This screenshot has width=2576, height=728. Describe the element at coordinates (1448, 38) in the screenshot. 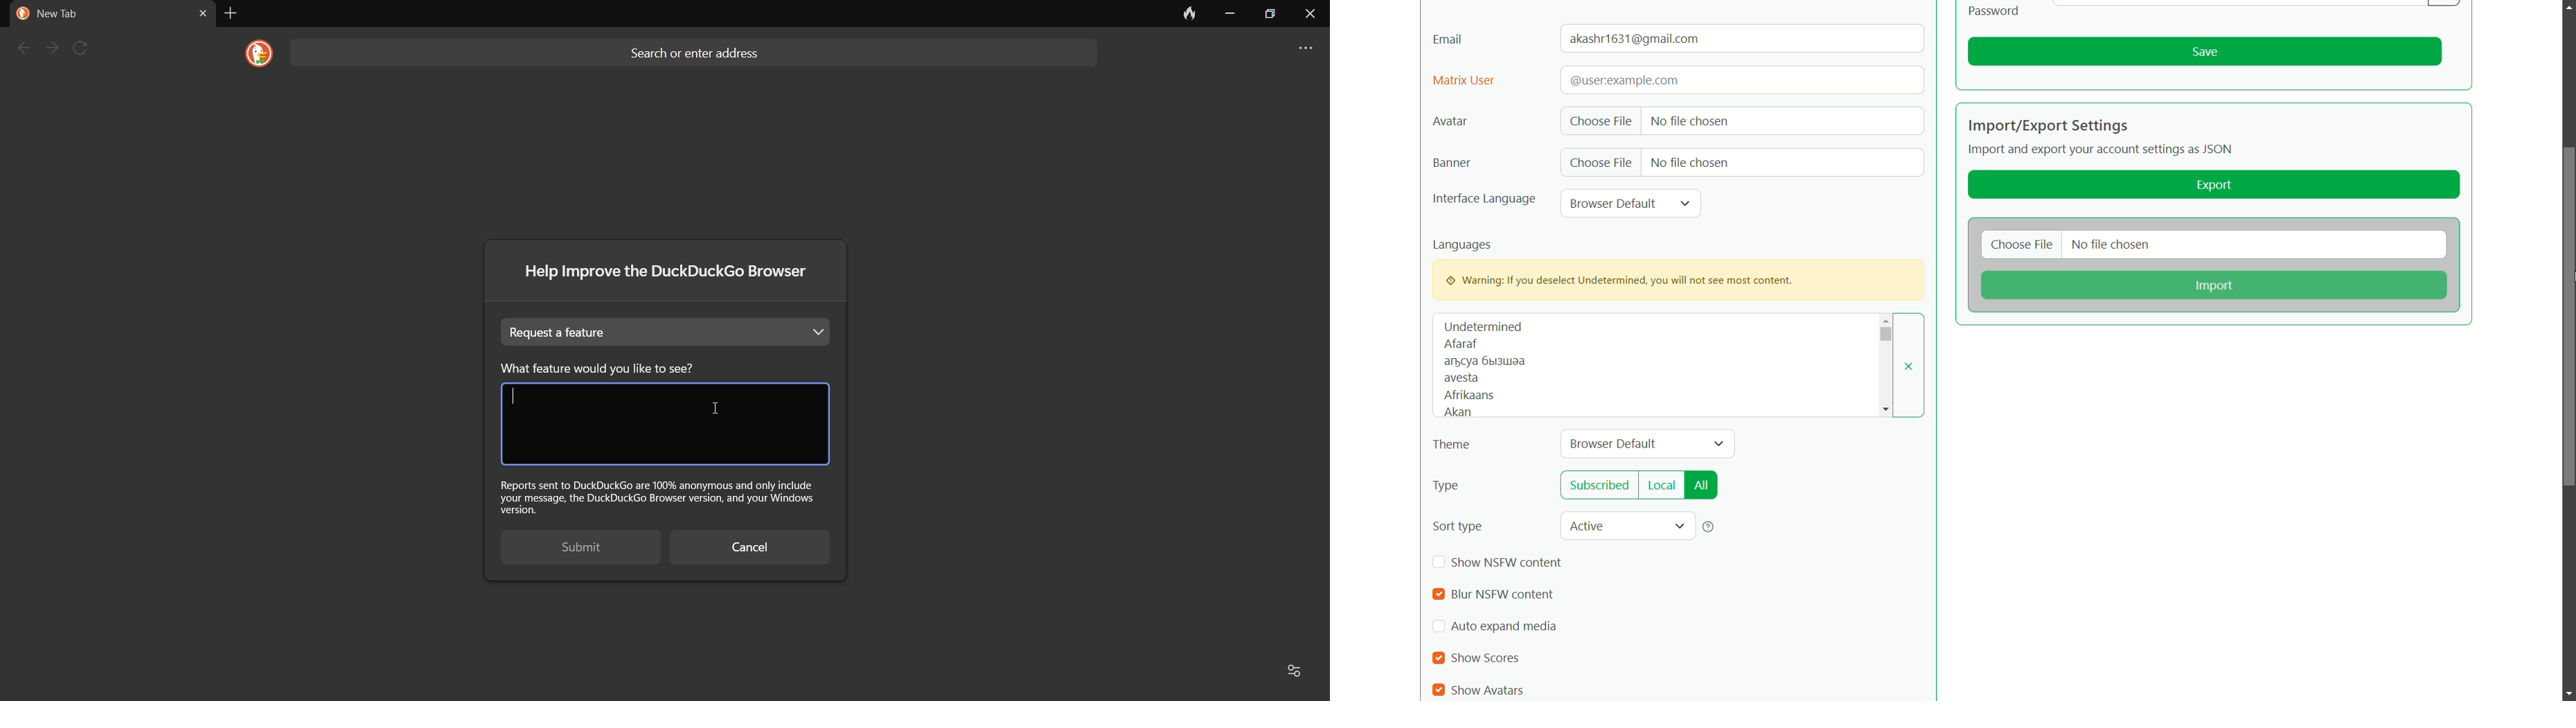

I see `email` at that location.